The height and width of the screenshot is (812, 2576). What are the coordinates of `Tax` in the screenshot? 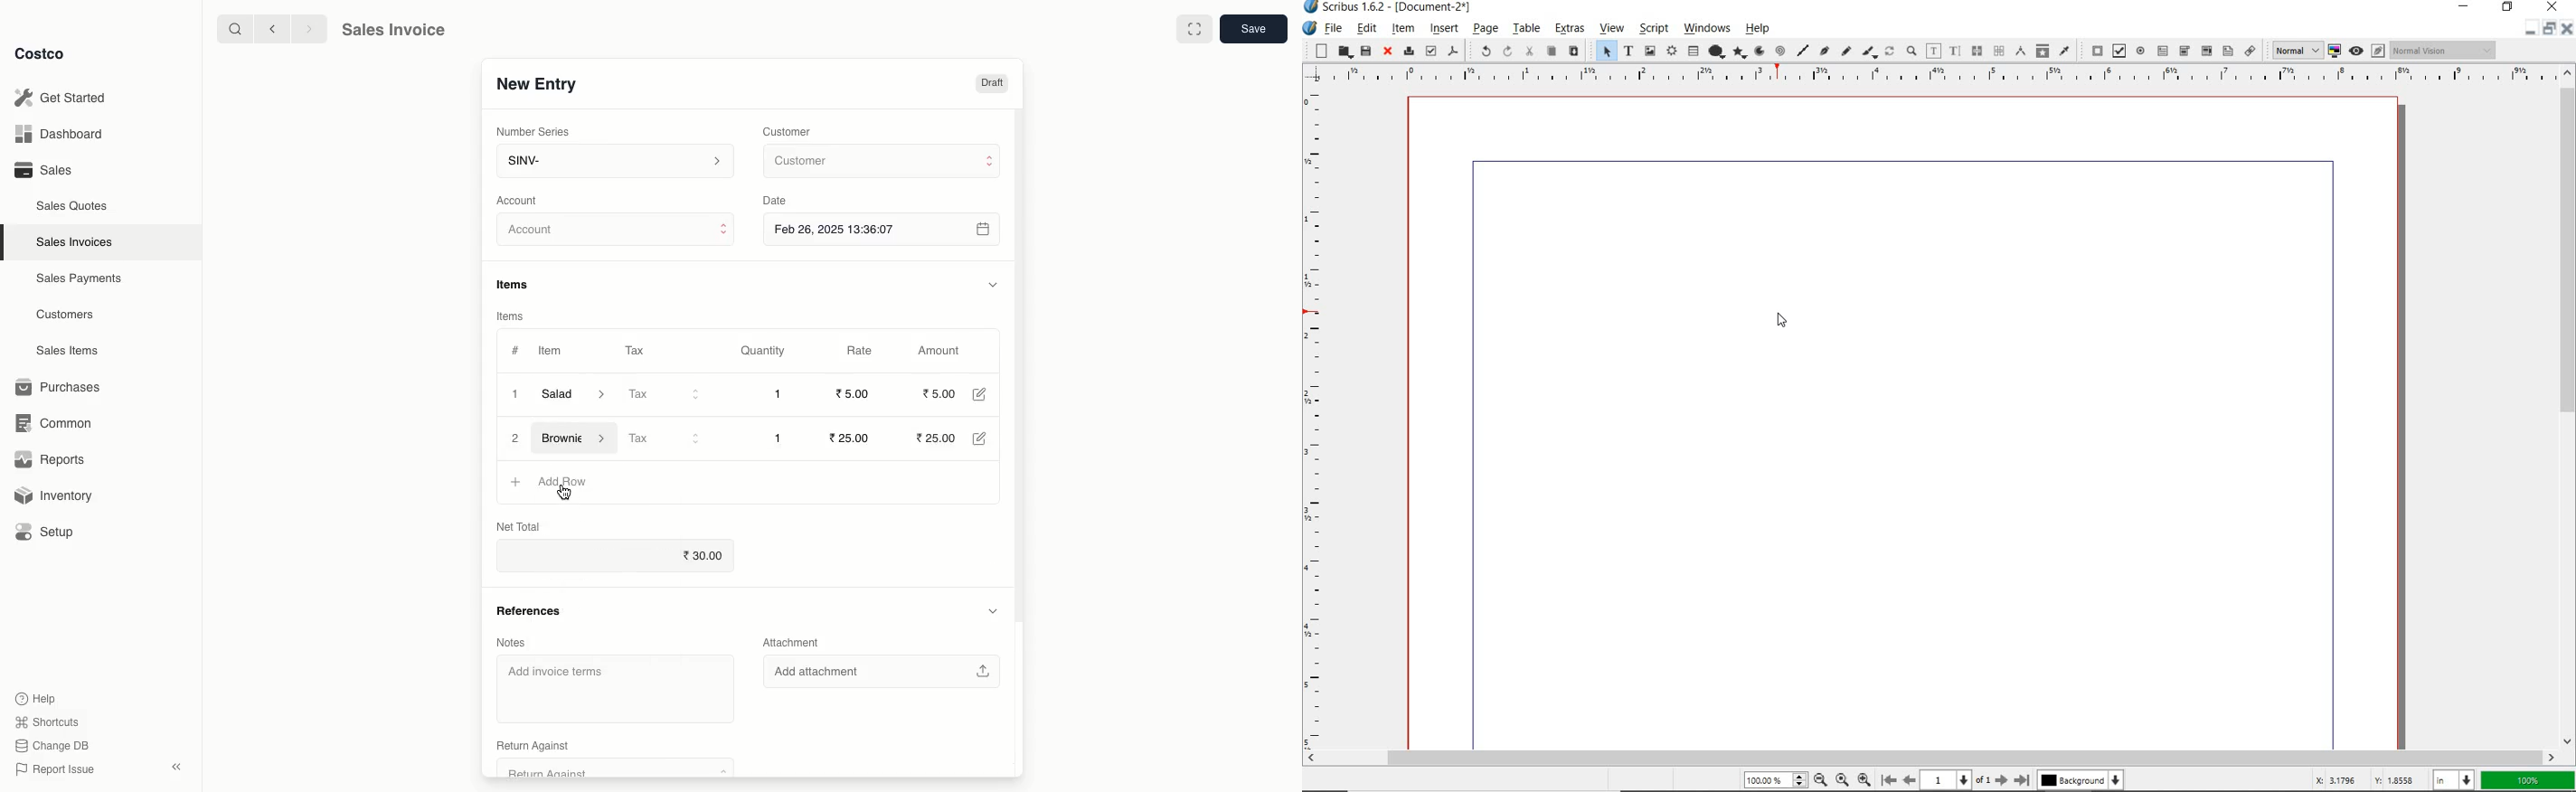 It's located at (663, 437).